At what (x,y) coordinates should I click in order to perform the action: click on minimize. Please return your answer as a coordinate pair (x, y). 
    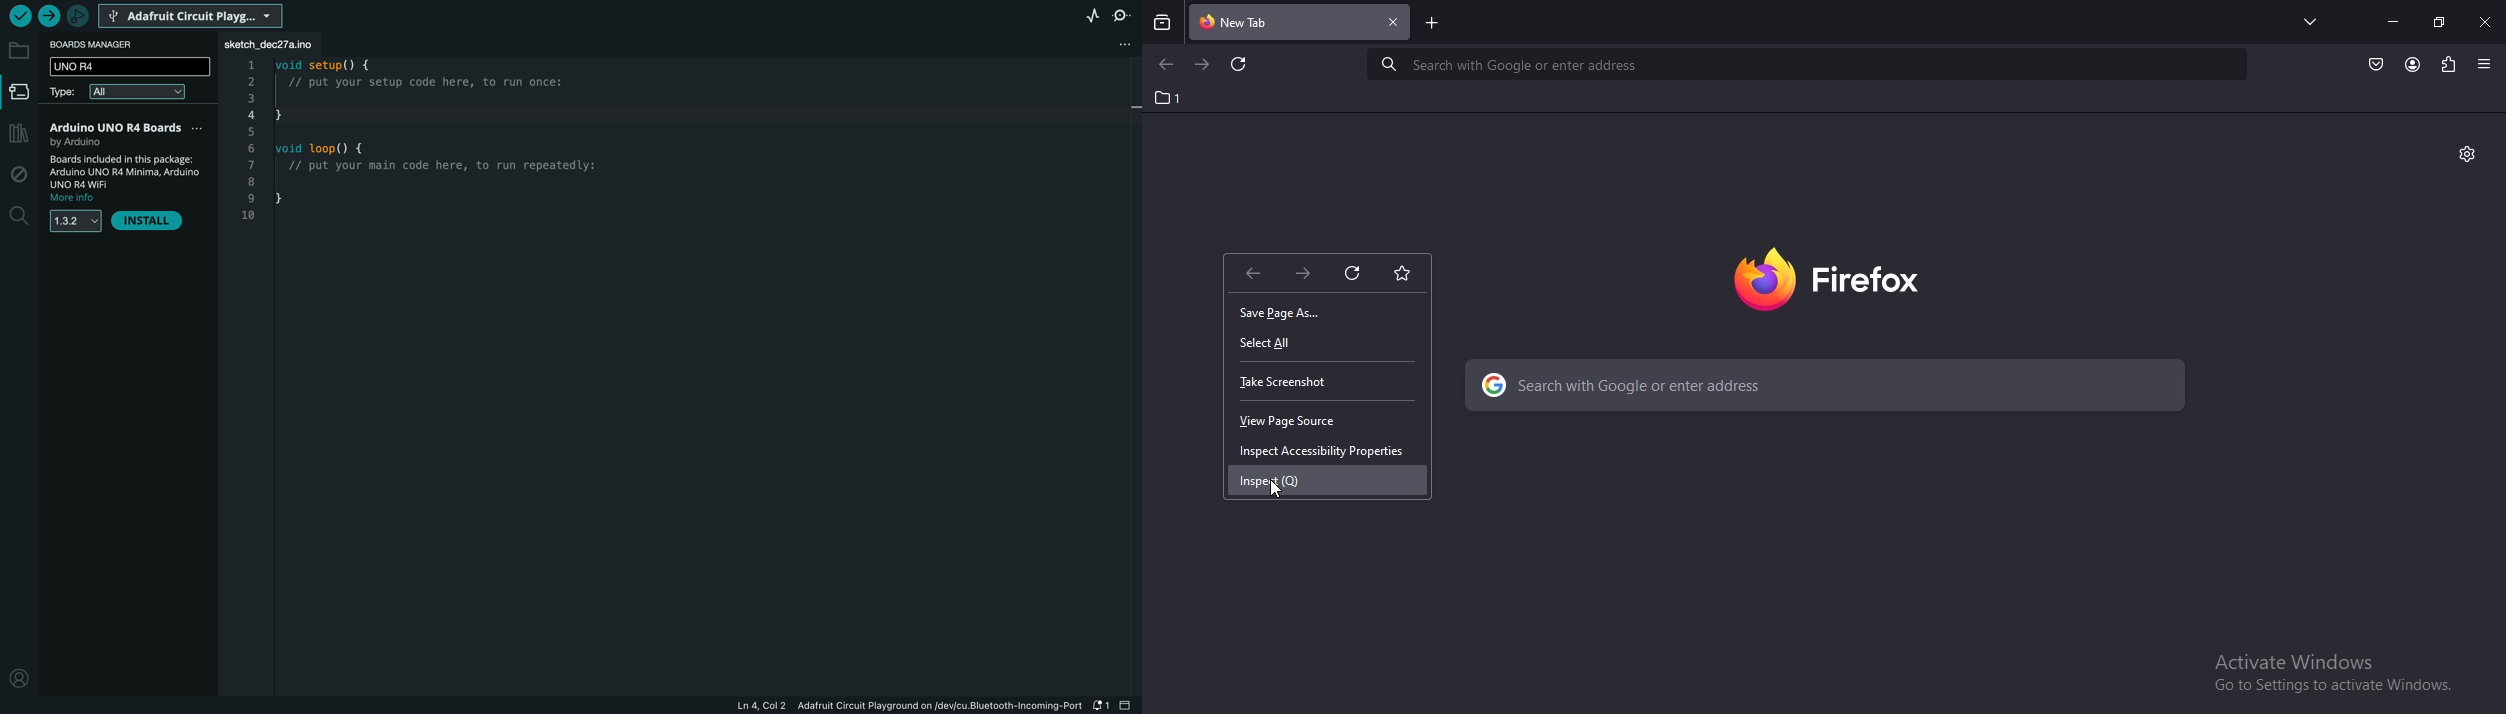
    Looking at the image, I should click on (2392, 21).